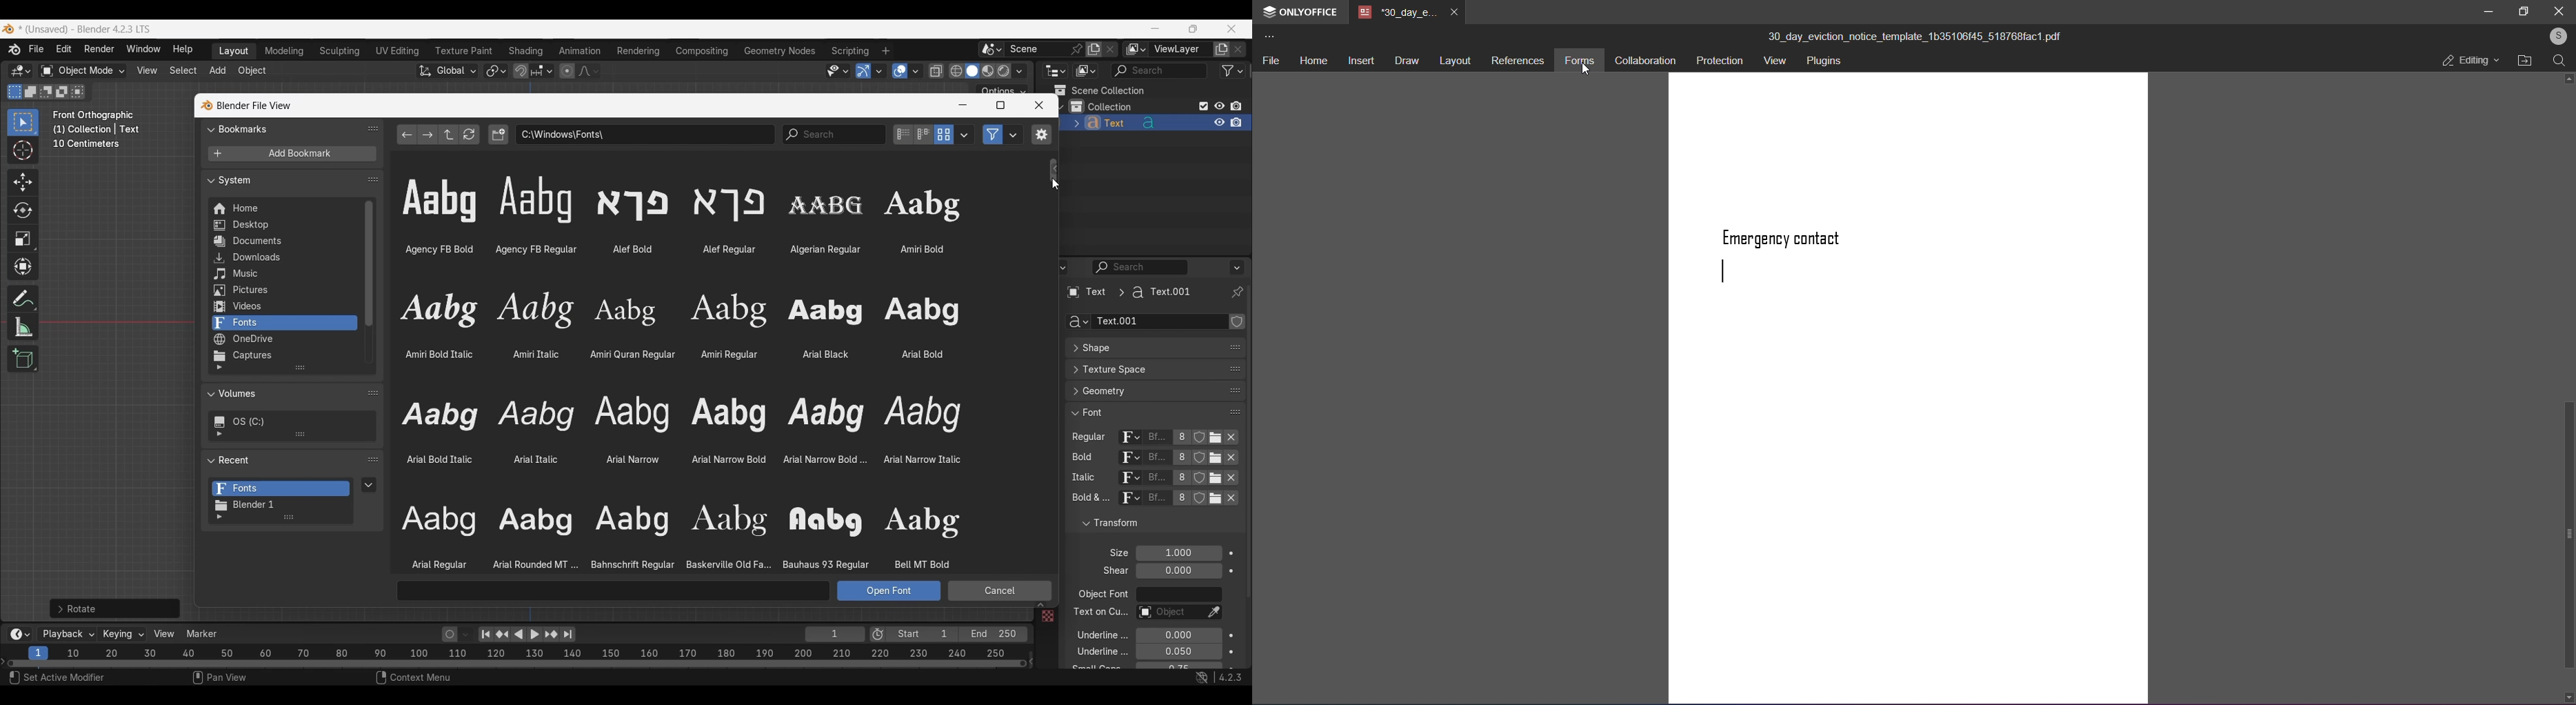 This screenshot has height=728, width=2576. Describe the element at coordinates (235, 679) in the screenshot. I see `pan view` at that location.